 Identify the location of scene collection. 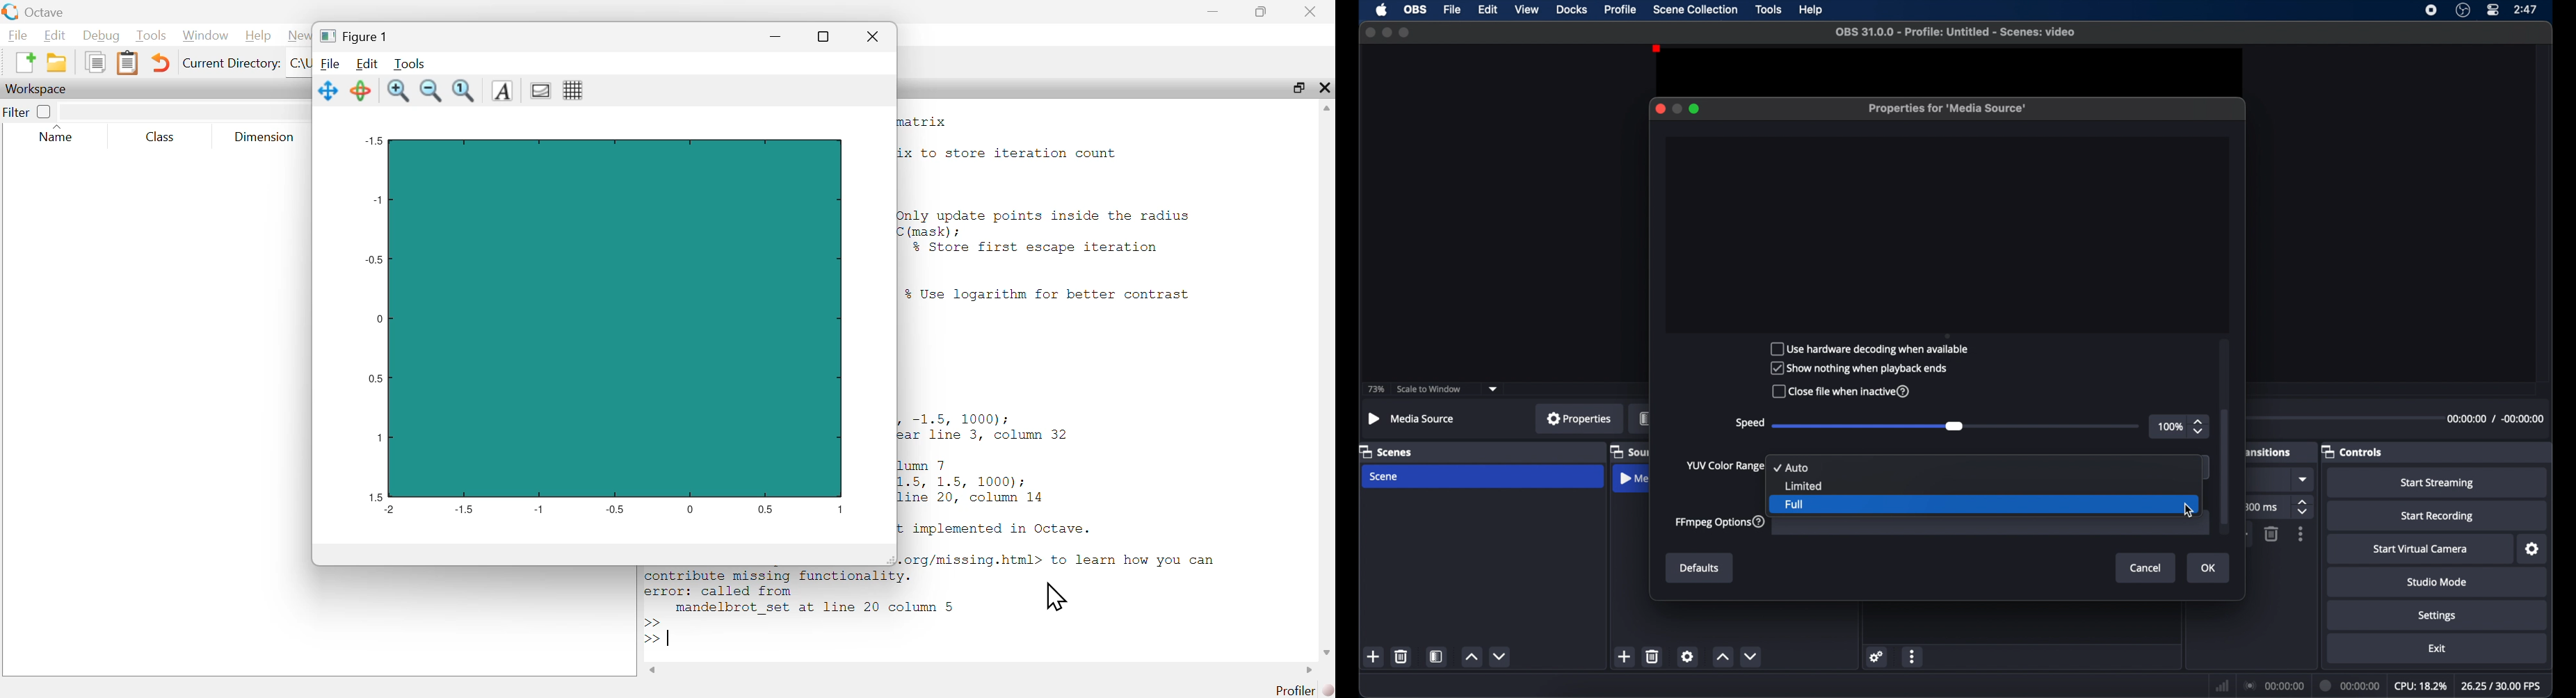
(1697, 10).